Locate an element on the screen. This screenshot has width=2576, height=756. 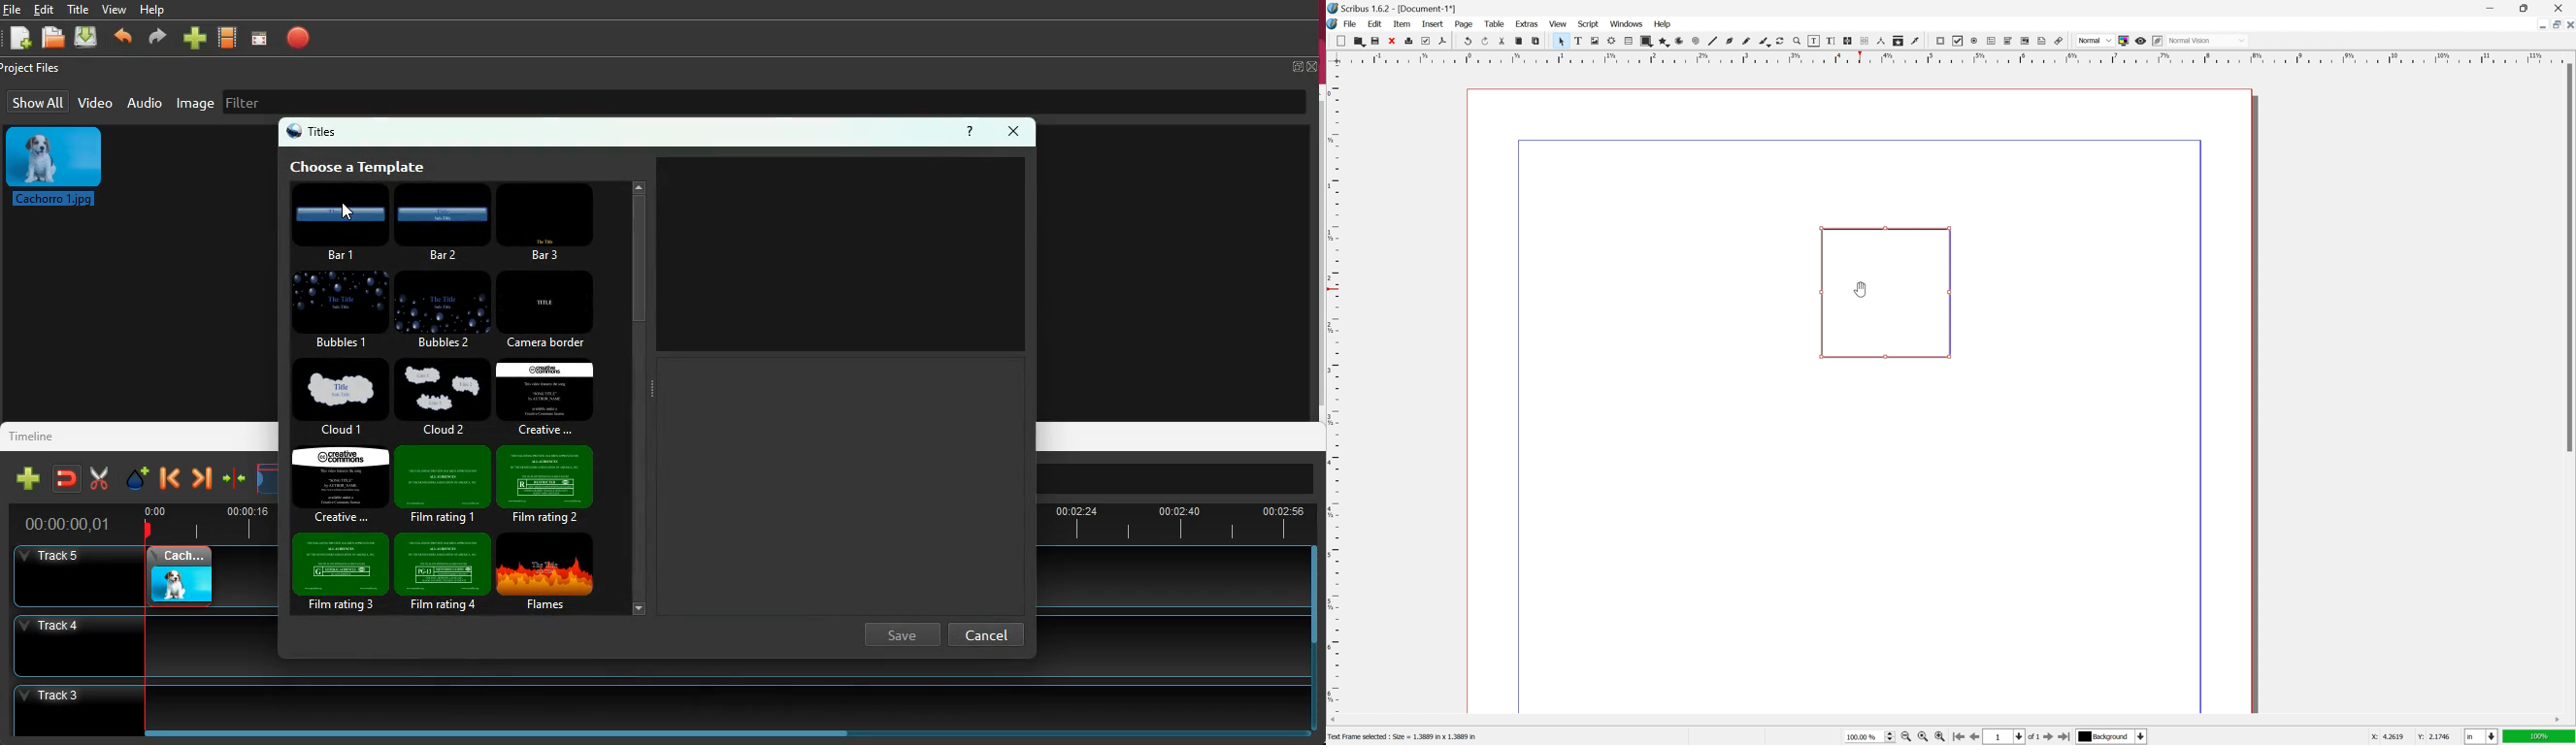
pdf combo box is located at coordinates (2008, 41).